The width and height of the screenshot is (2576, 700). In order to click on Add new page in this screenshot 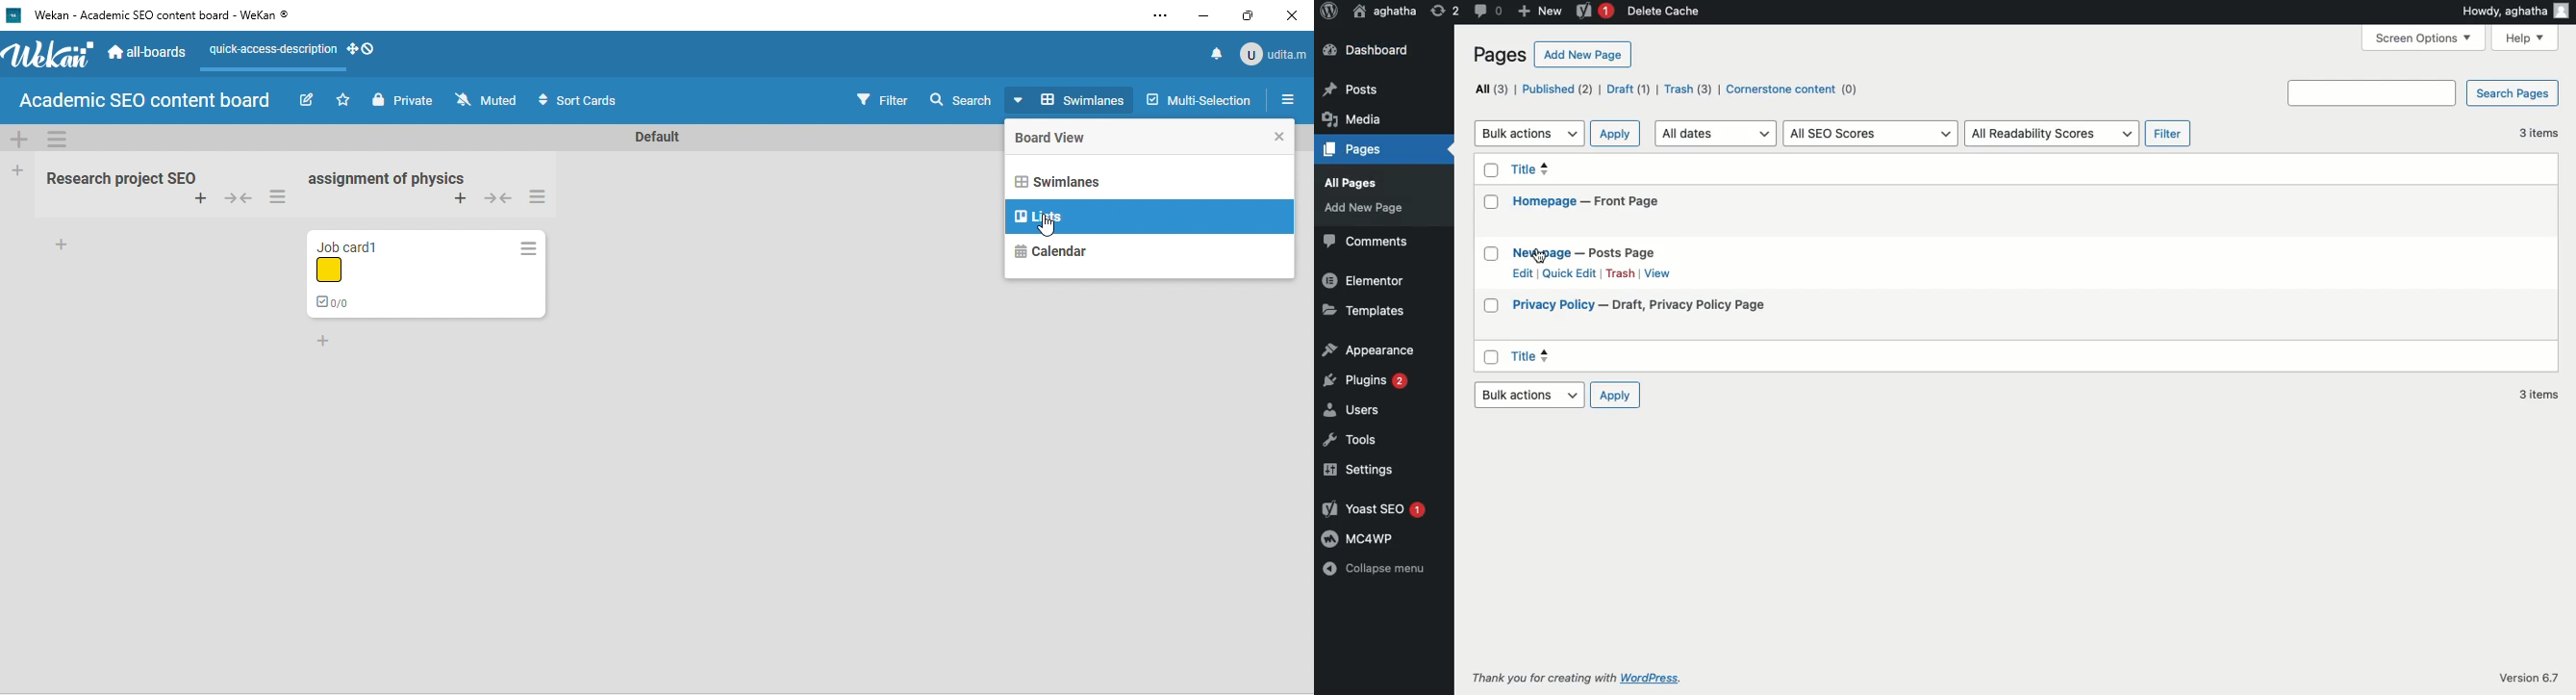, I will do `click(1581, 54)`.